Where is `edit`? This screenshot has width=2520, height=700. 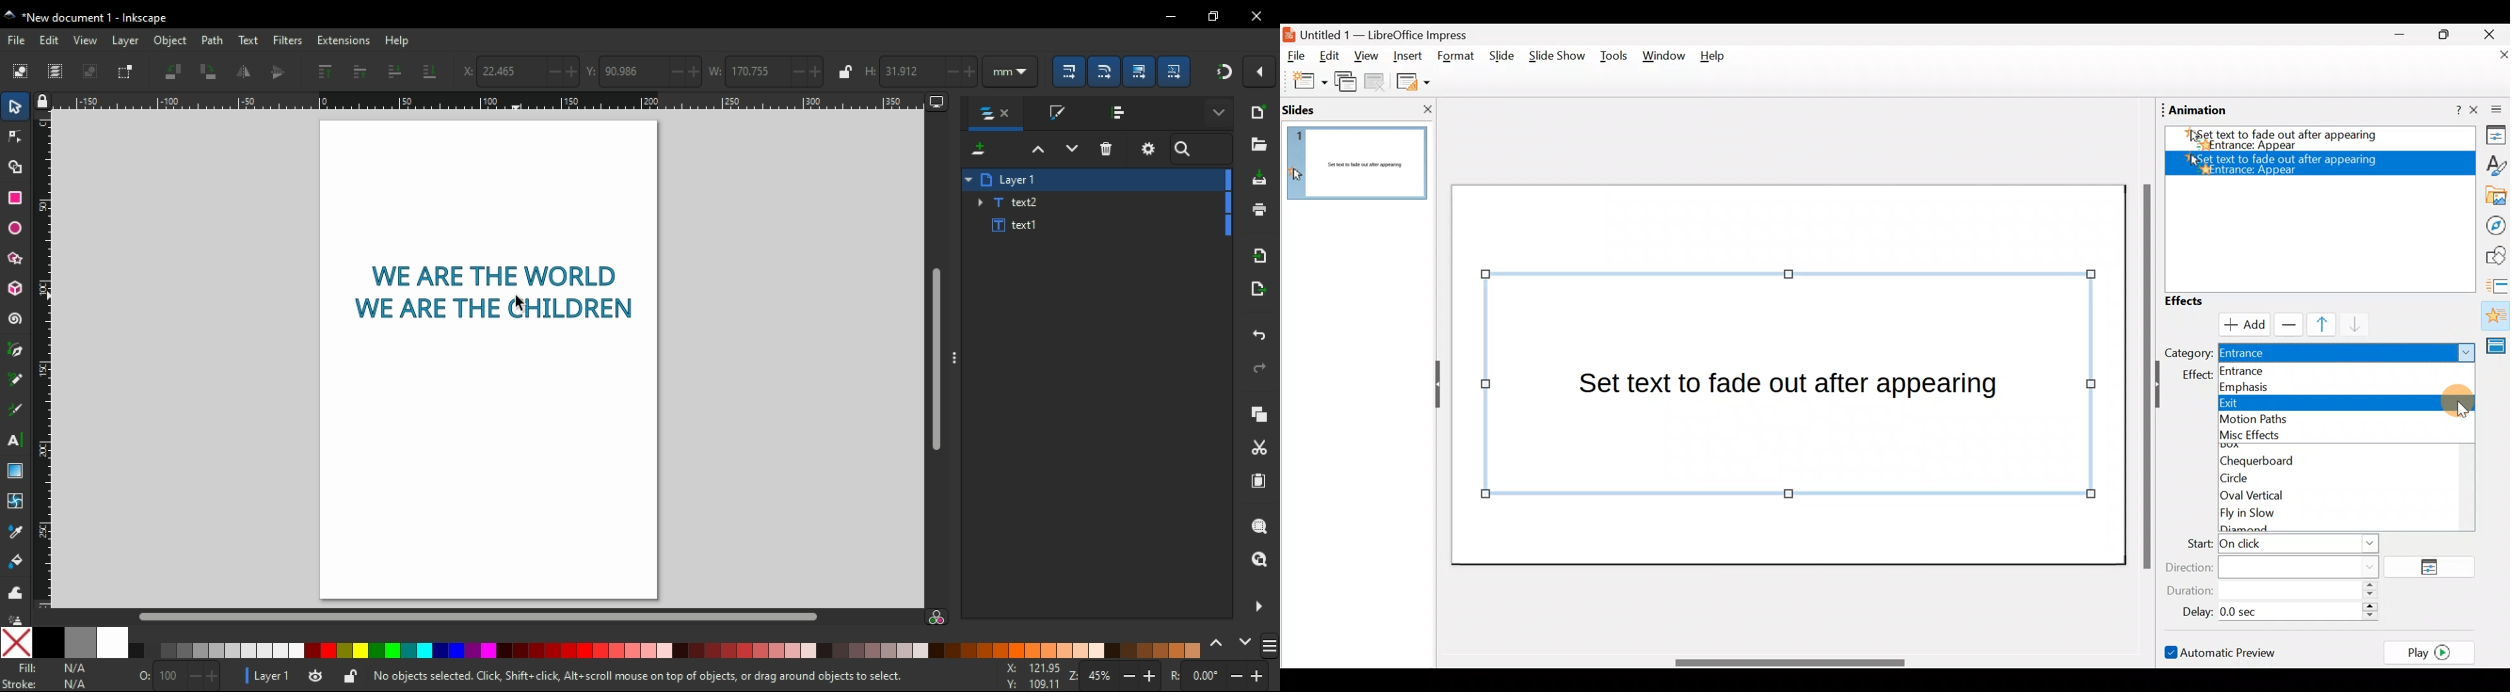 edit is located at coordinates (52, 41).